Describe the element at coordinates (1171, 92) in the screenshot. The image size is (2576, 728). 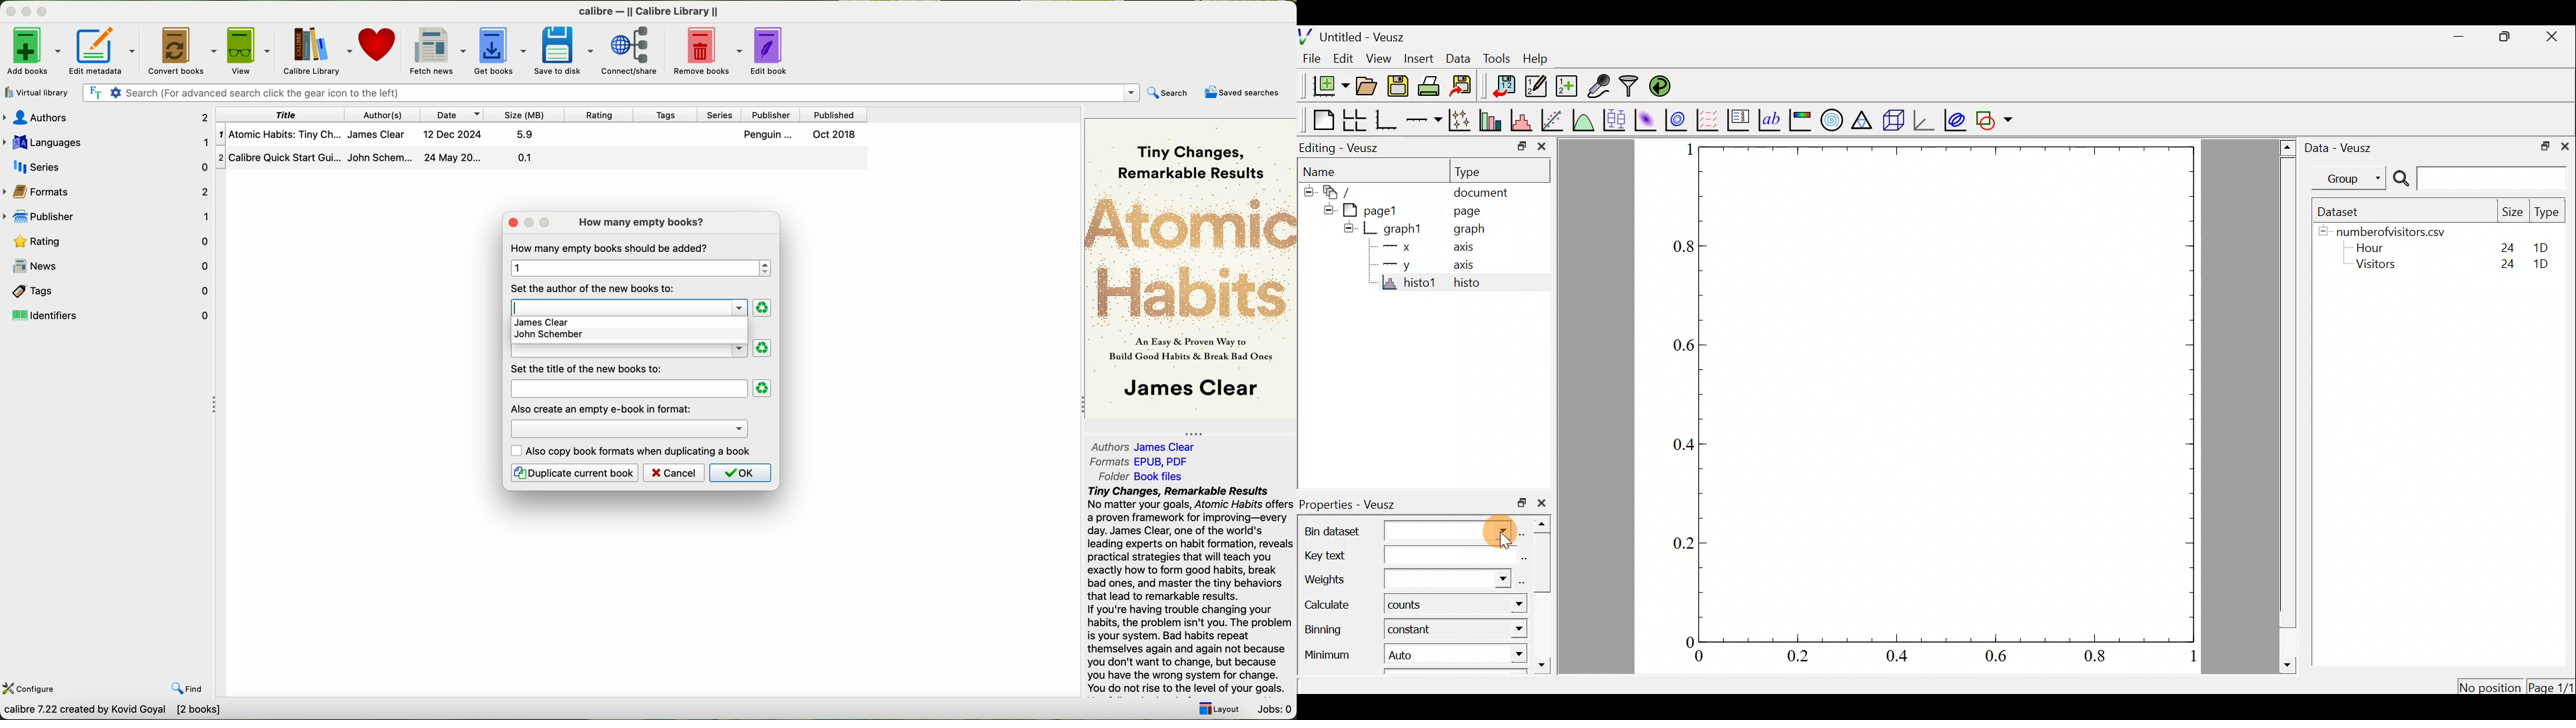
I see `search` at that location.